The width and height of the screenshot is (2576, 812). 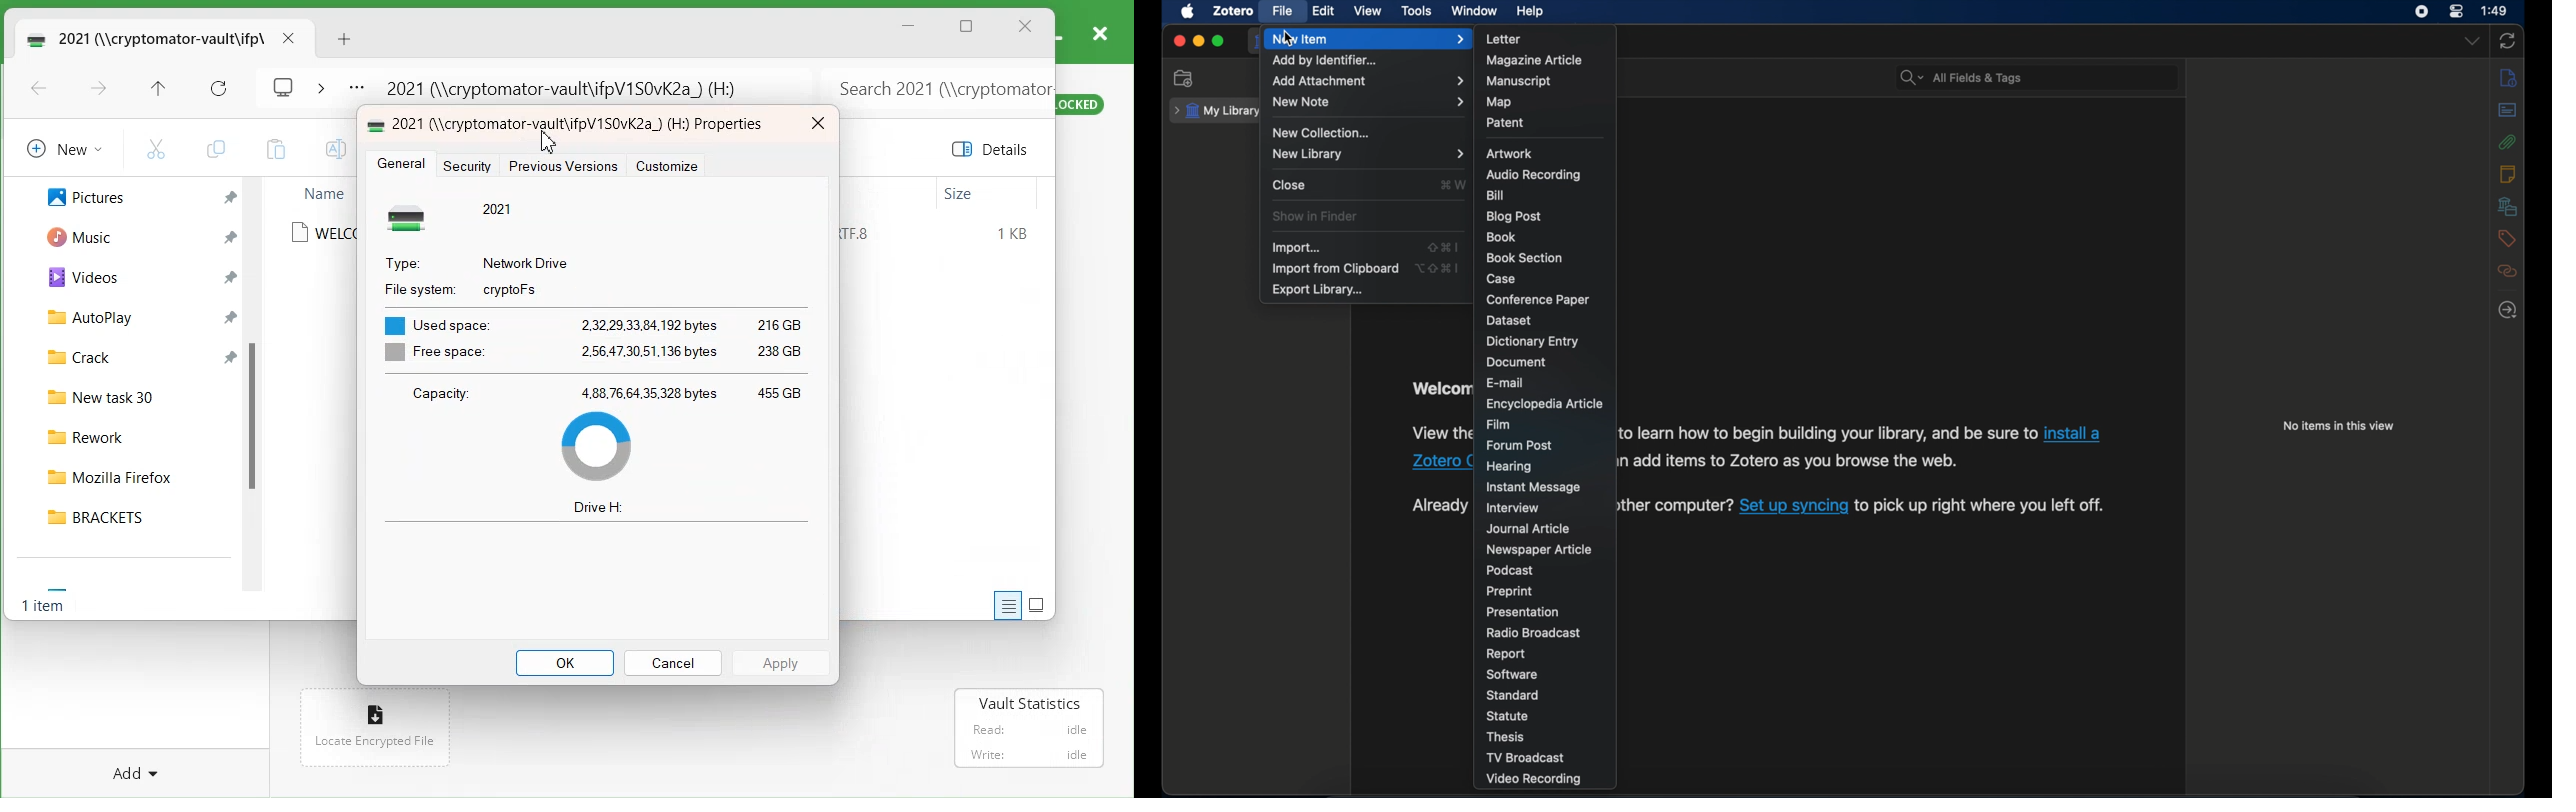 I want to click on my library, so click(x=1215, y=112).